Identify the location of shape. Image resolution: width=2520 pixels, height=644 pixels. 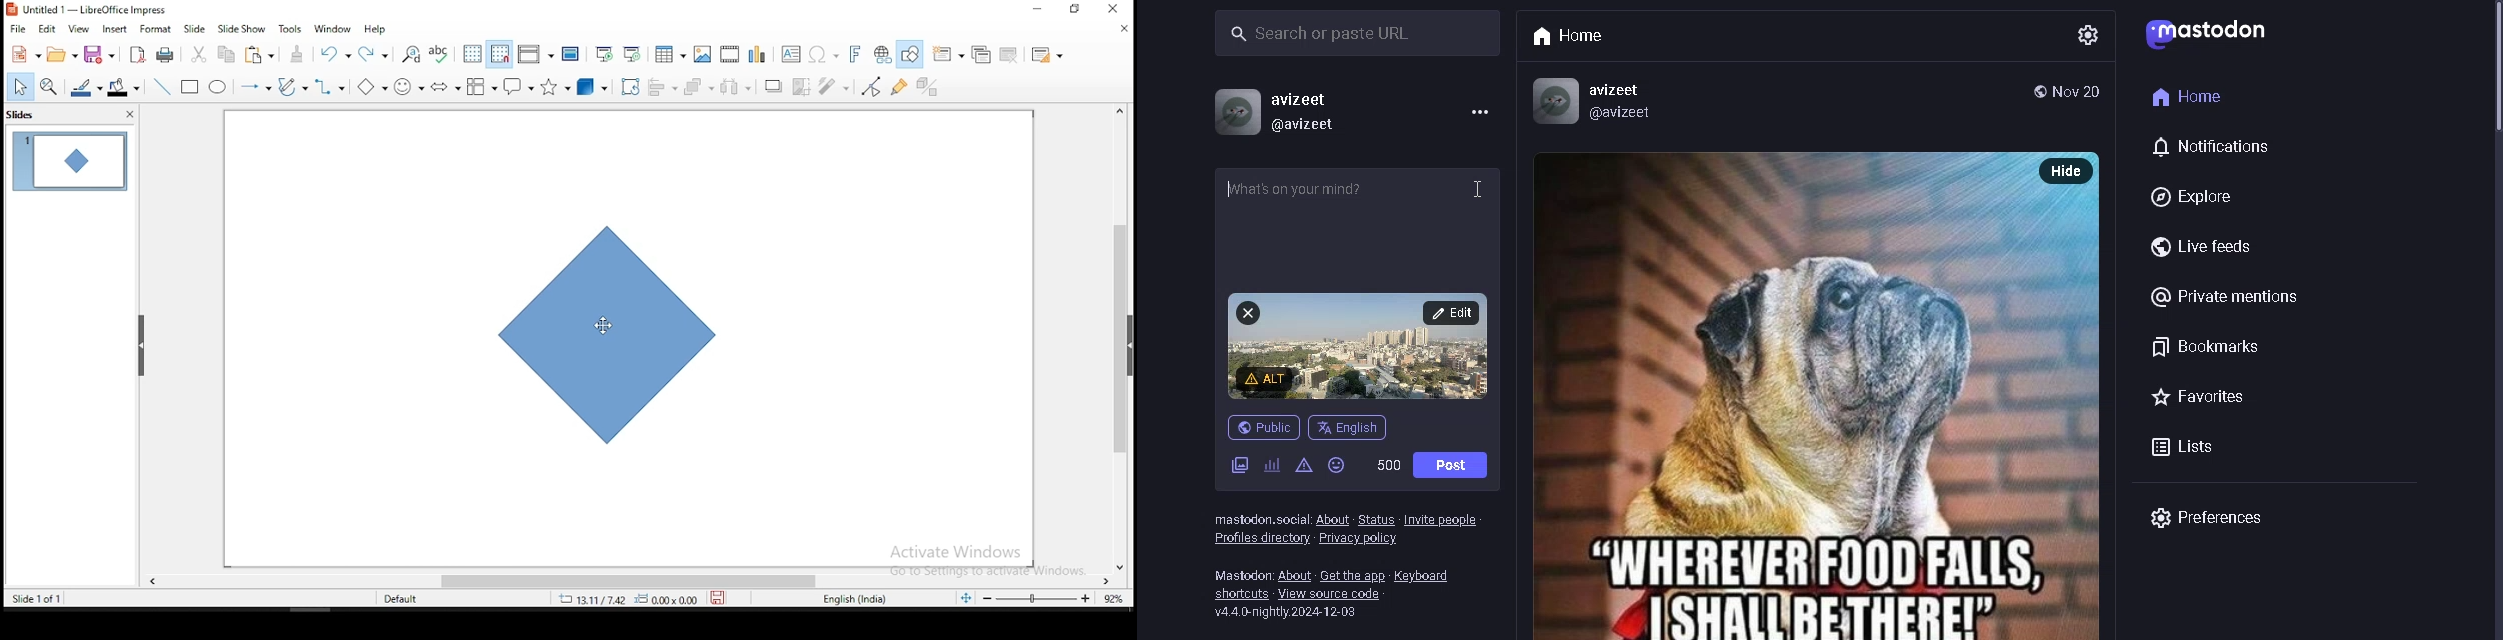
(616, 336).